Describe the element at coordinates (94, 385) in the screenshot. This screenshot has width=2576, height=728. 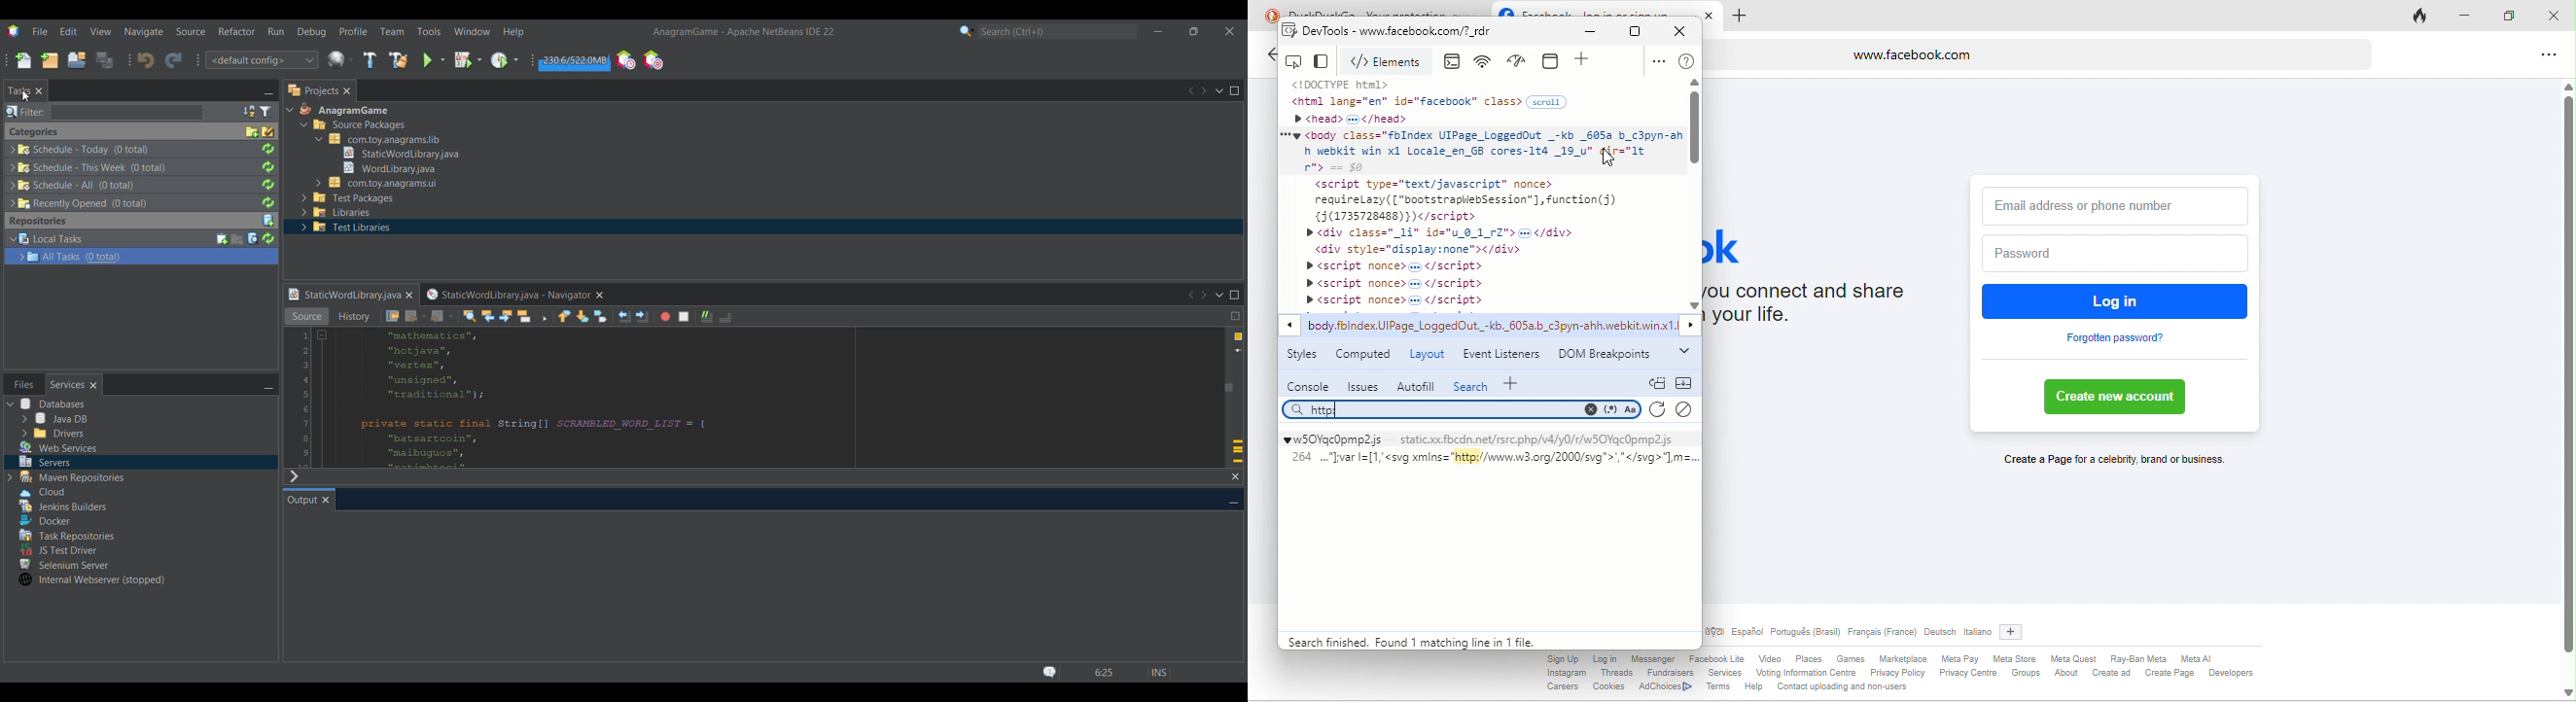
I see `Close` at that location.